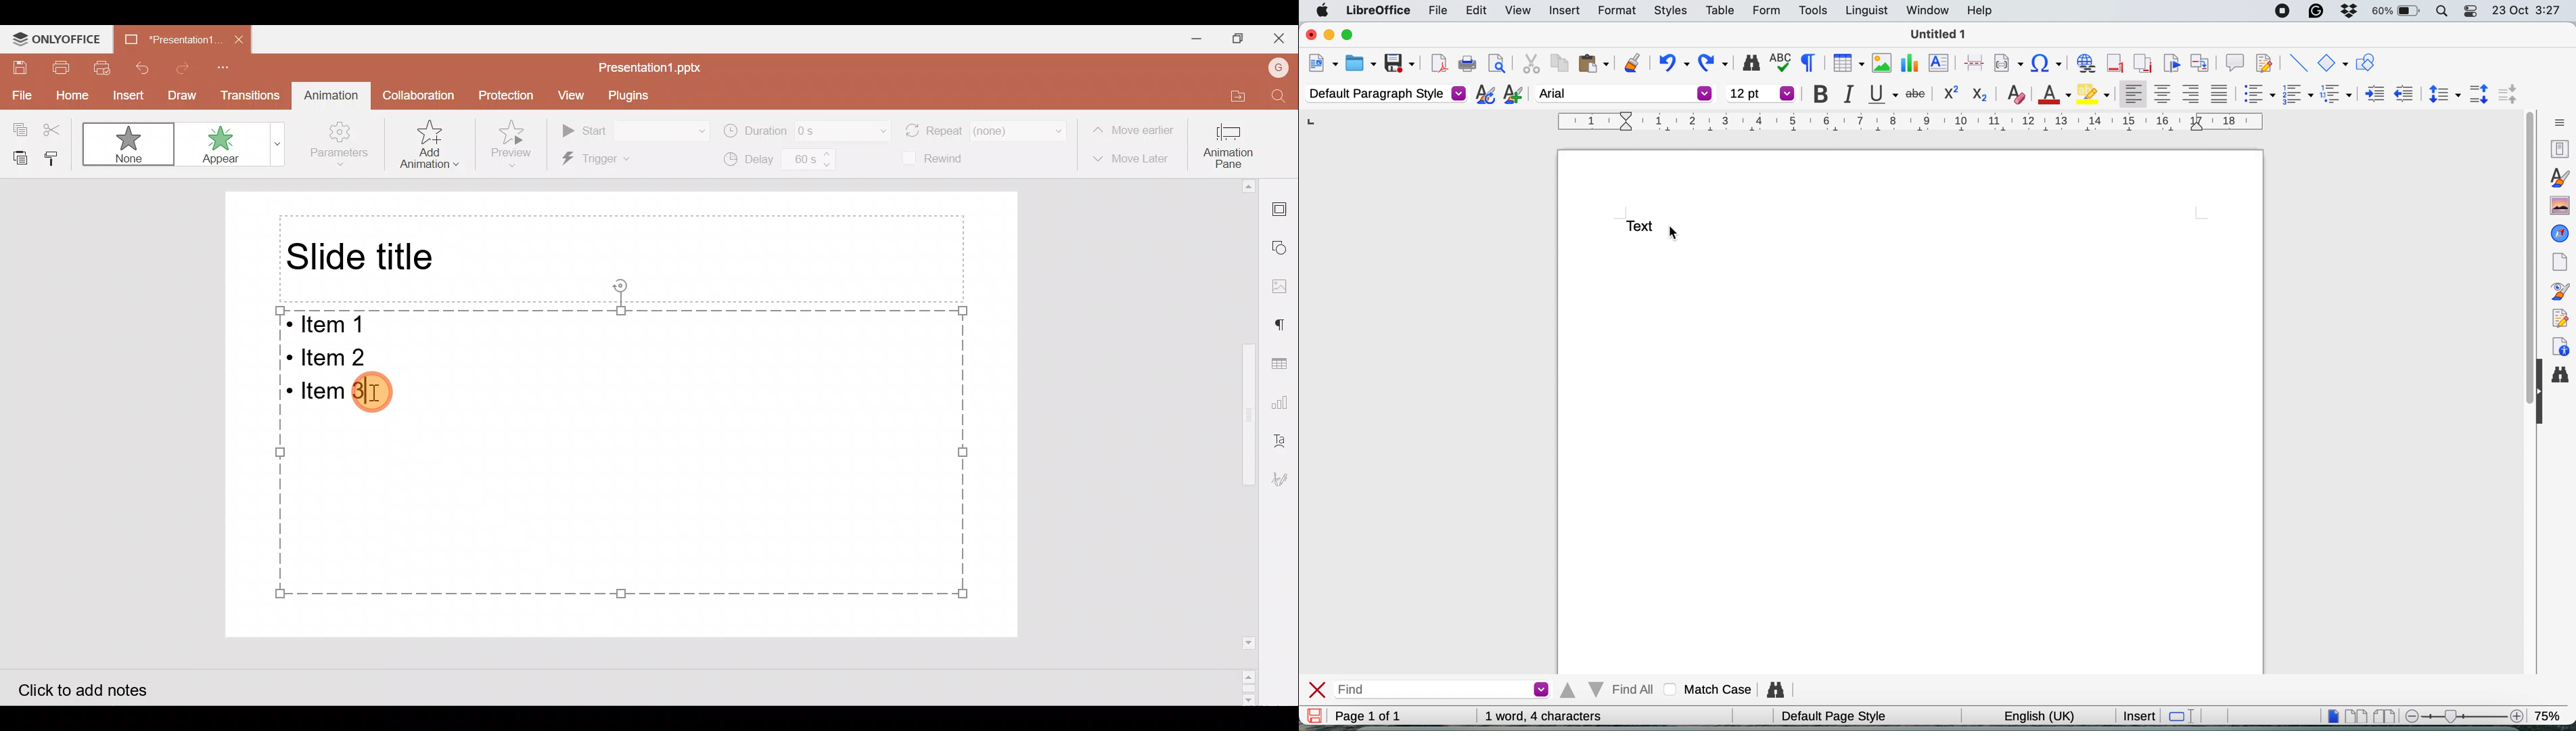 The height and width of the screenshot is (756, 2576). What do you see at coordinates (623, 160) in the screenshot?
I see `Trigger` at bounding box center [623, 160].